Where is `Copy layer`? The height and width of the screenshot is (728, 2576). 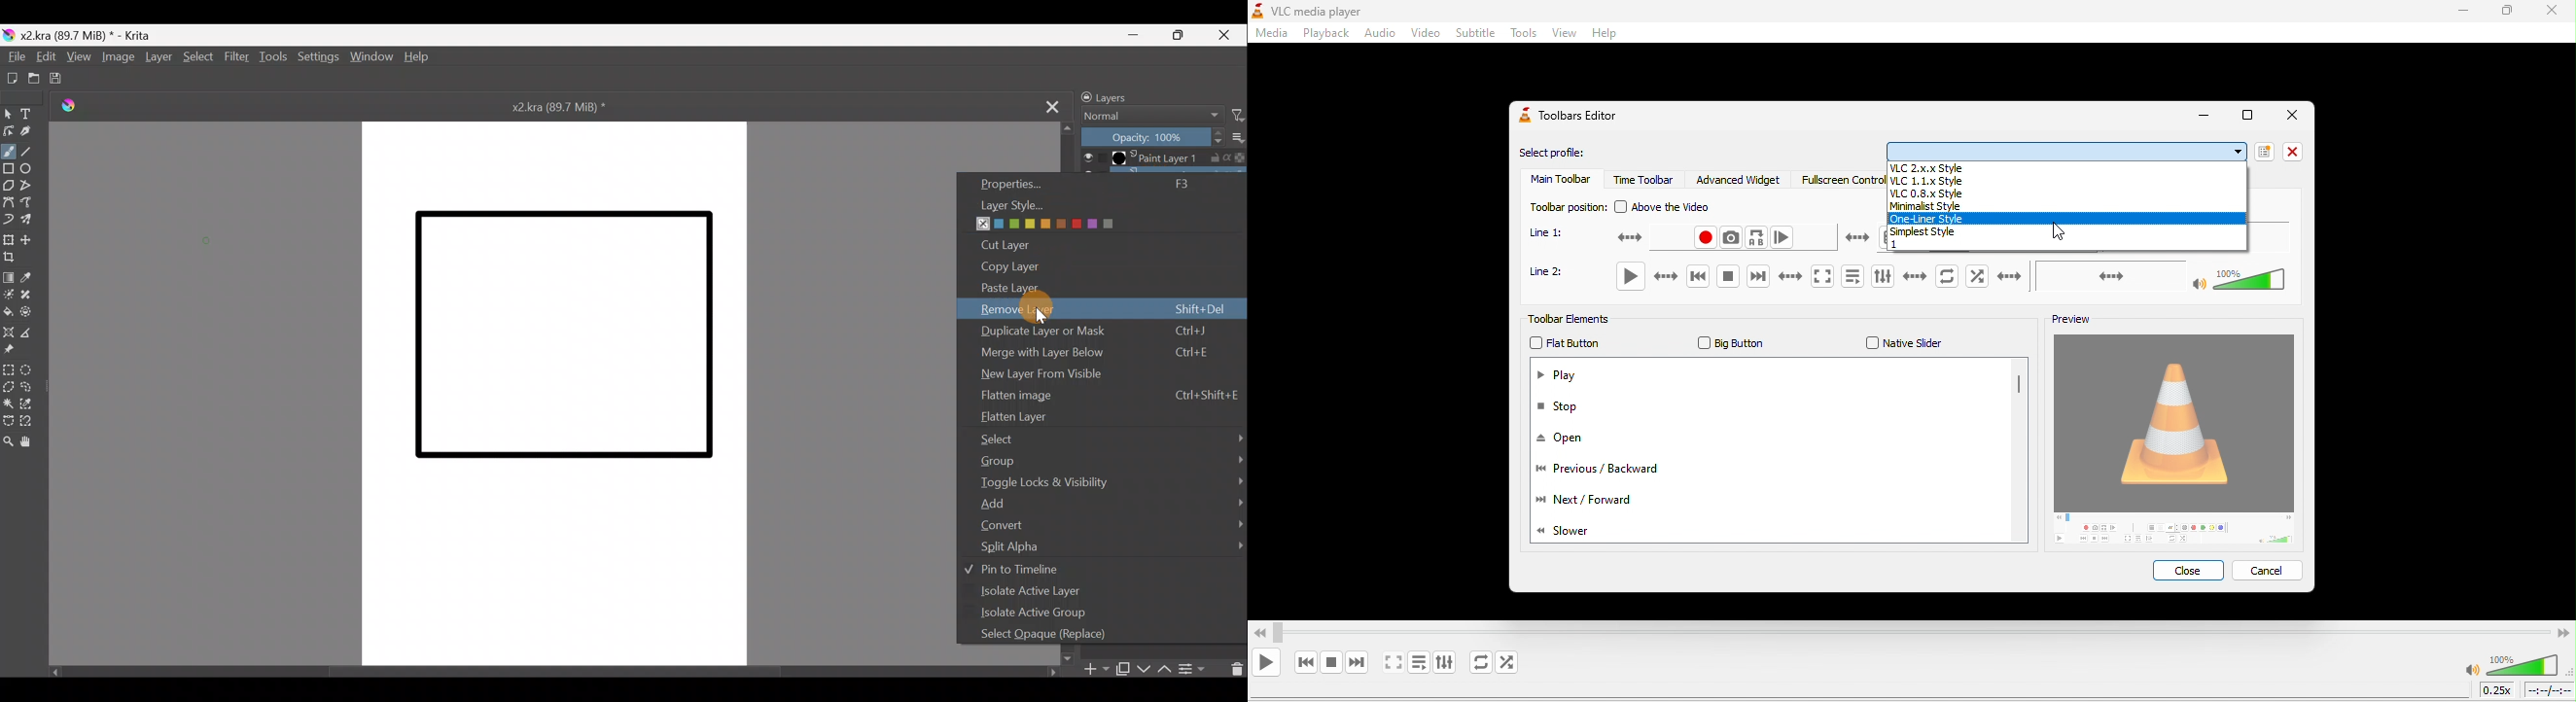
Copy layer is located at coordinates (1035, 266).